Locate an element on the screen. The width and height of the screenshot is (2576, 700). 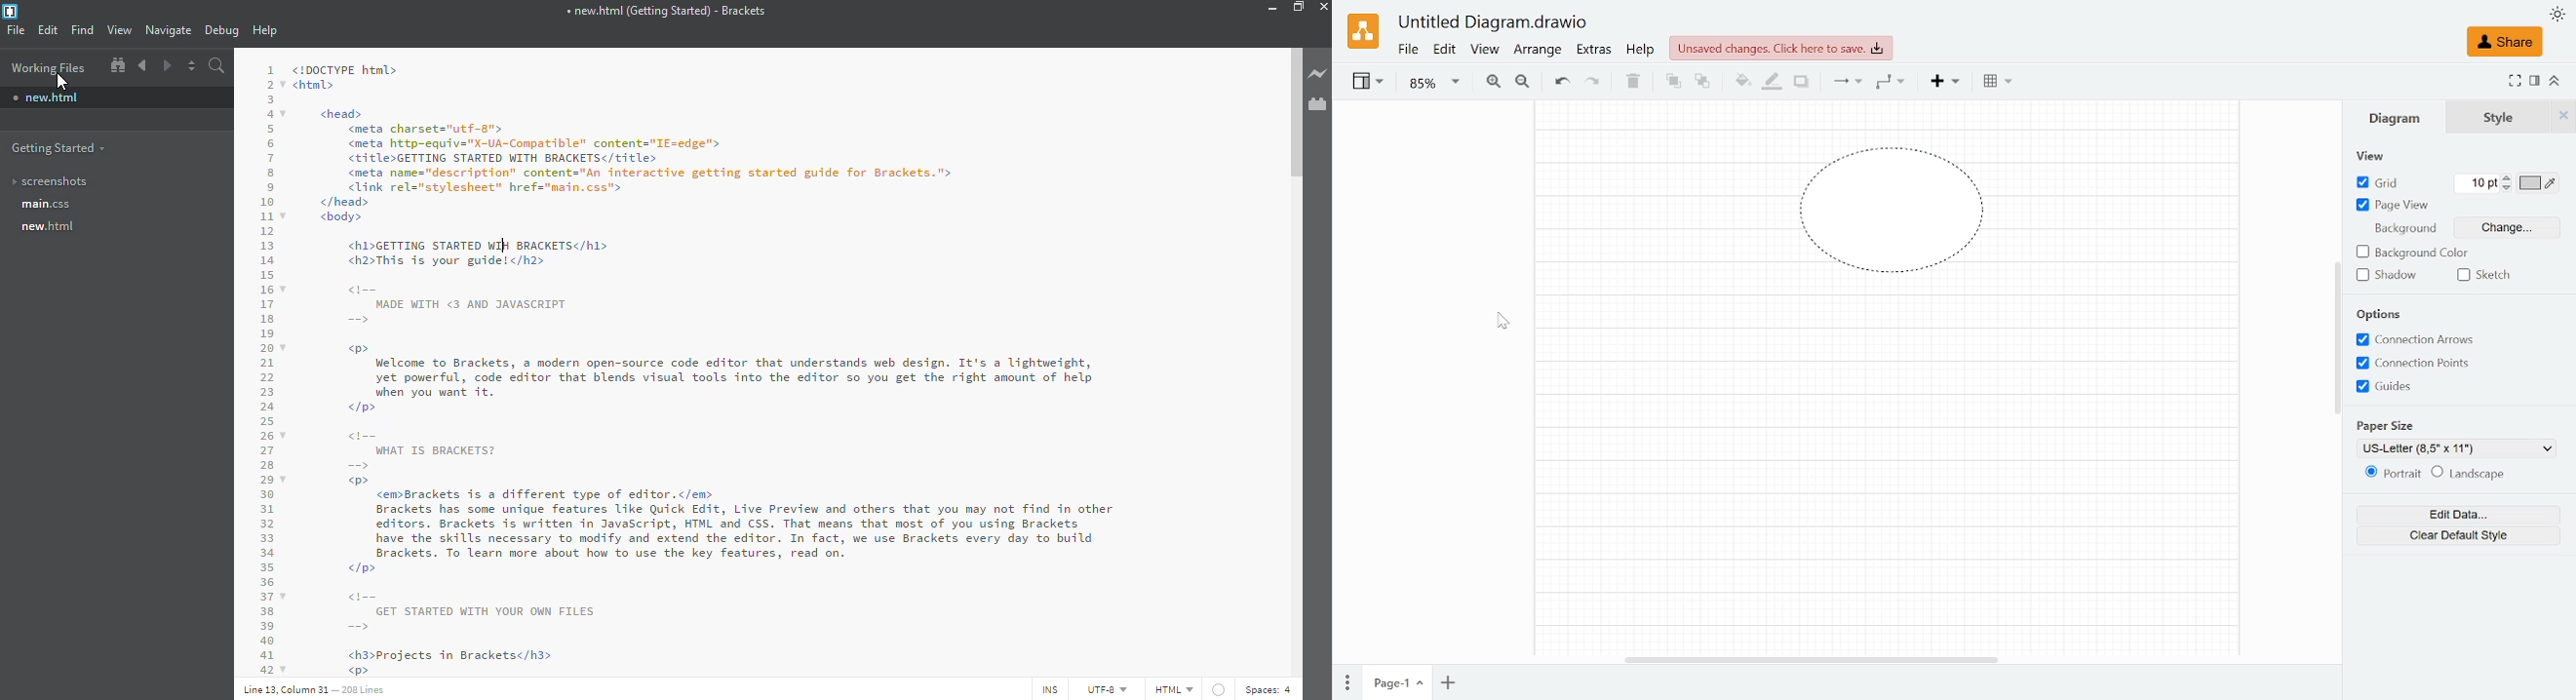
view is located at coordinates (2372, 157).